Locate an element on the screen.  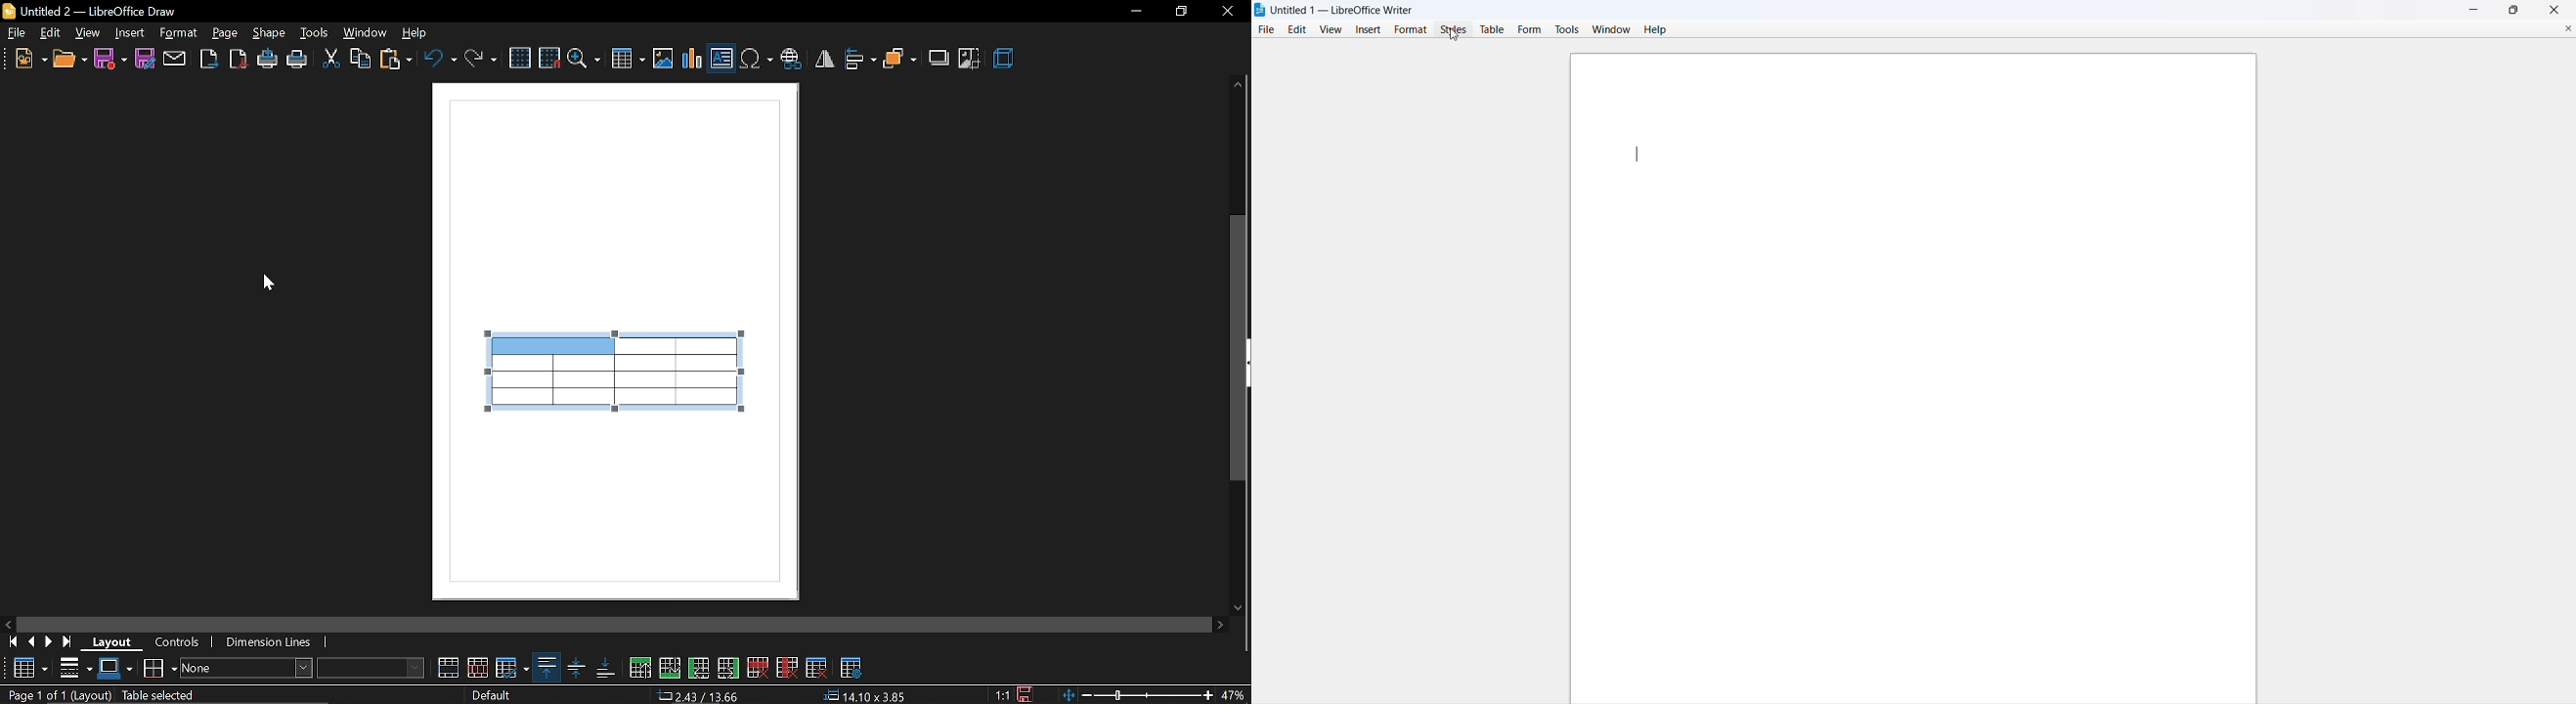
previous page is located at coordinates (31, 642).